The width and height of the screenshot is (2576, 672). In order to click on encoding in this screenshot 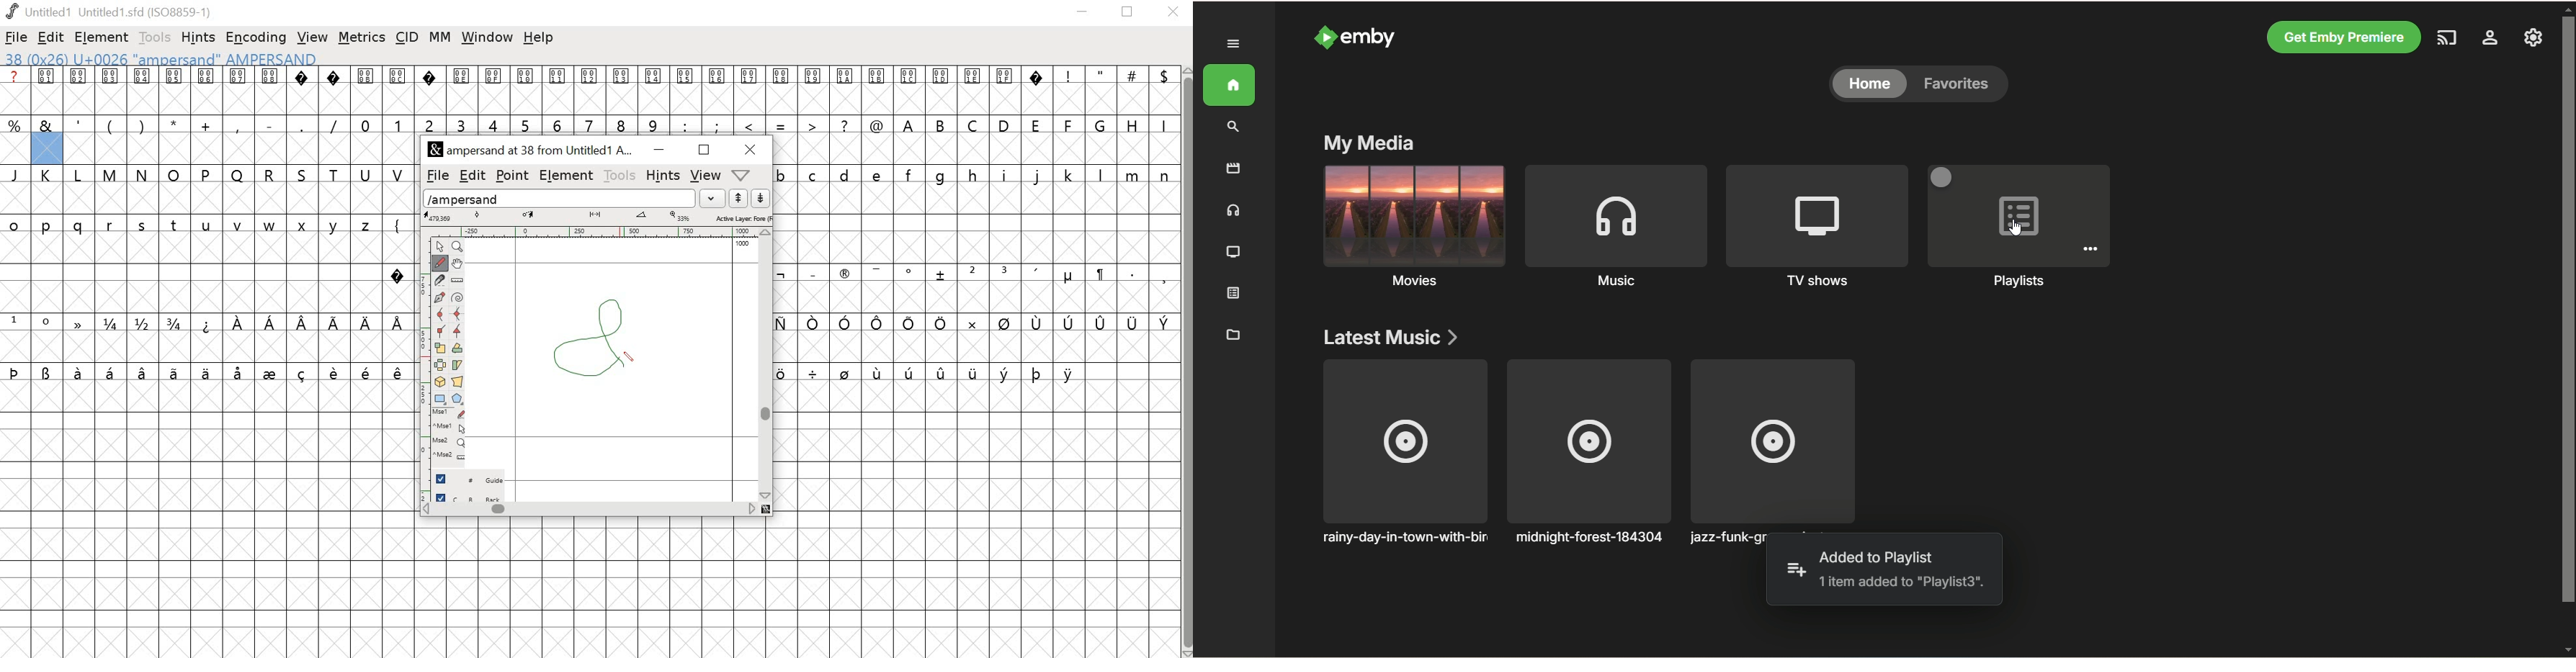, I will do `click(256, 38)`.